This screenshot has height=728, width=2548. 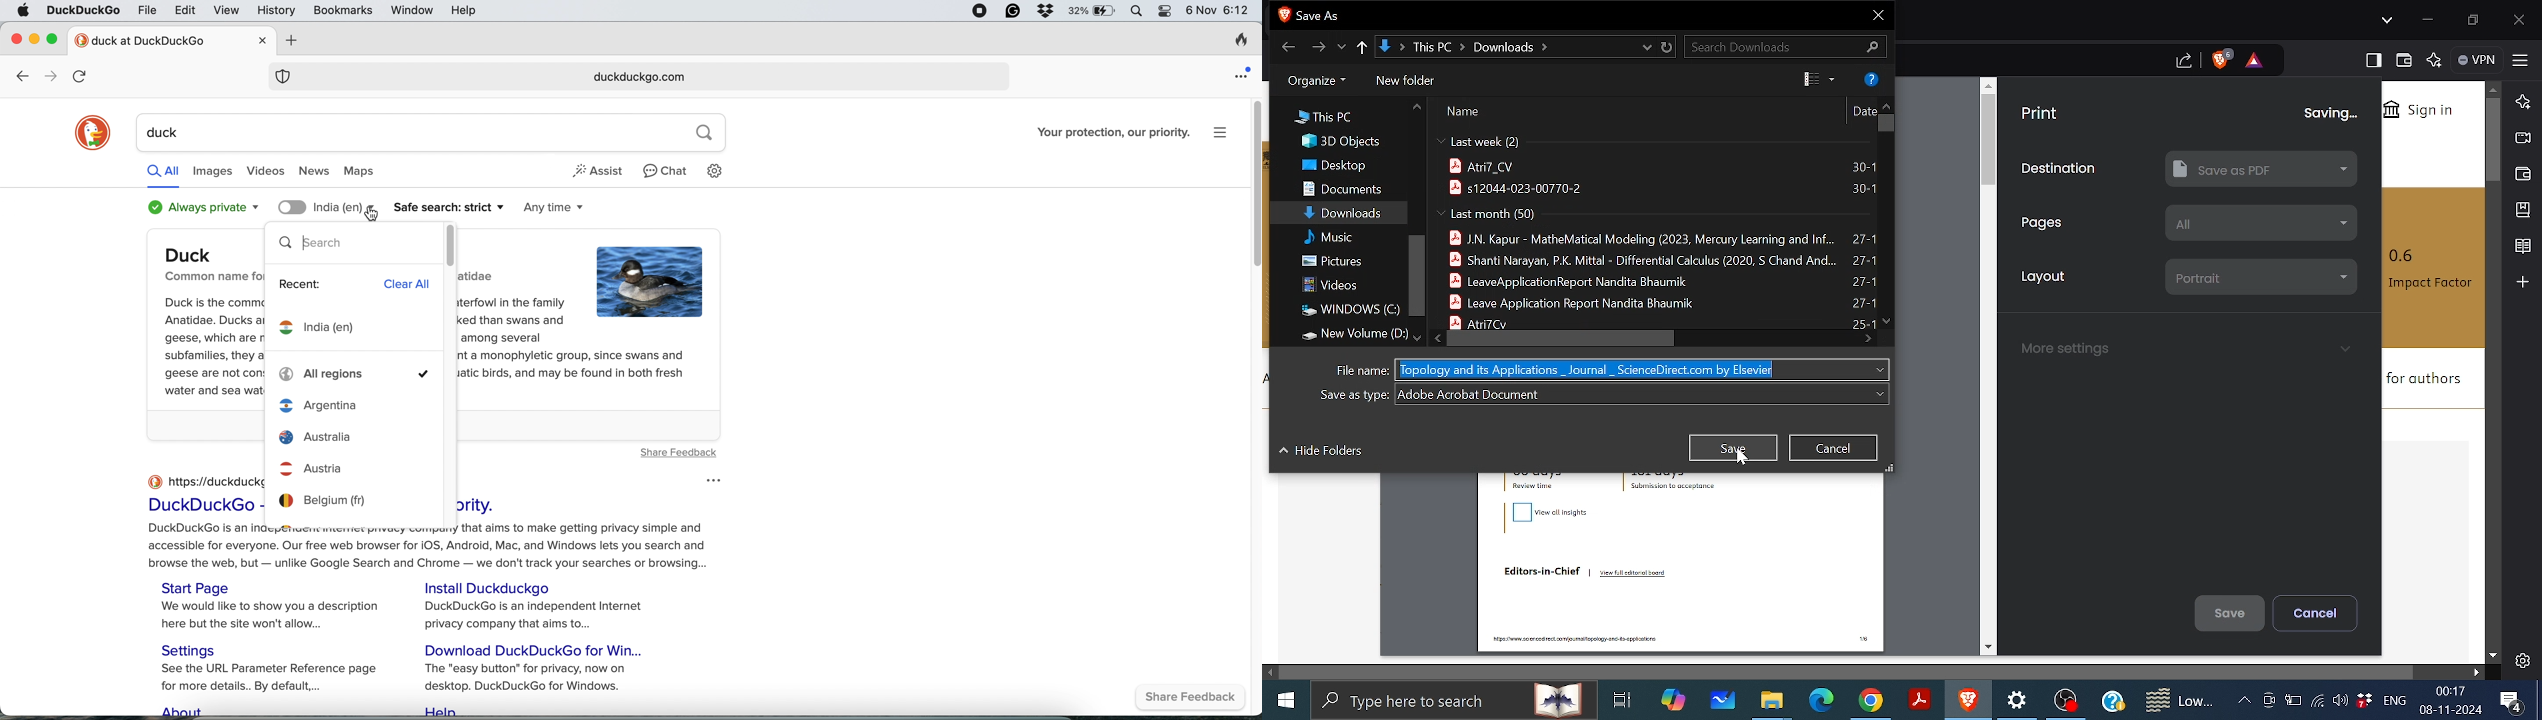 What do you see at coordinates (2020, 703) in the screenshot?
I see `Settings` at bounding box center [2020, 703].